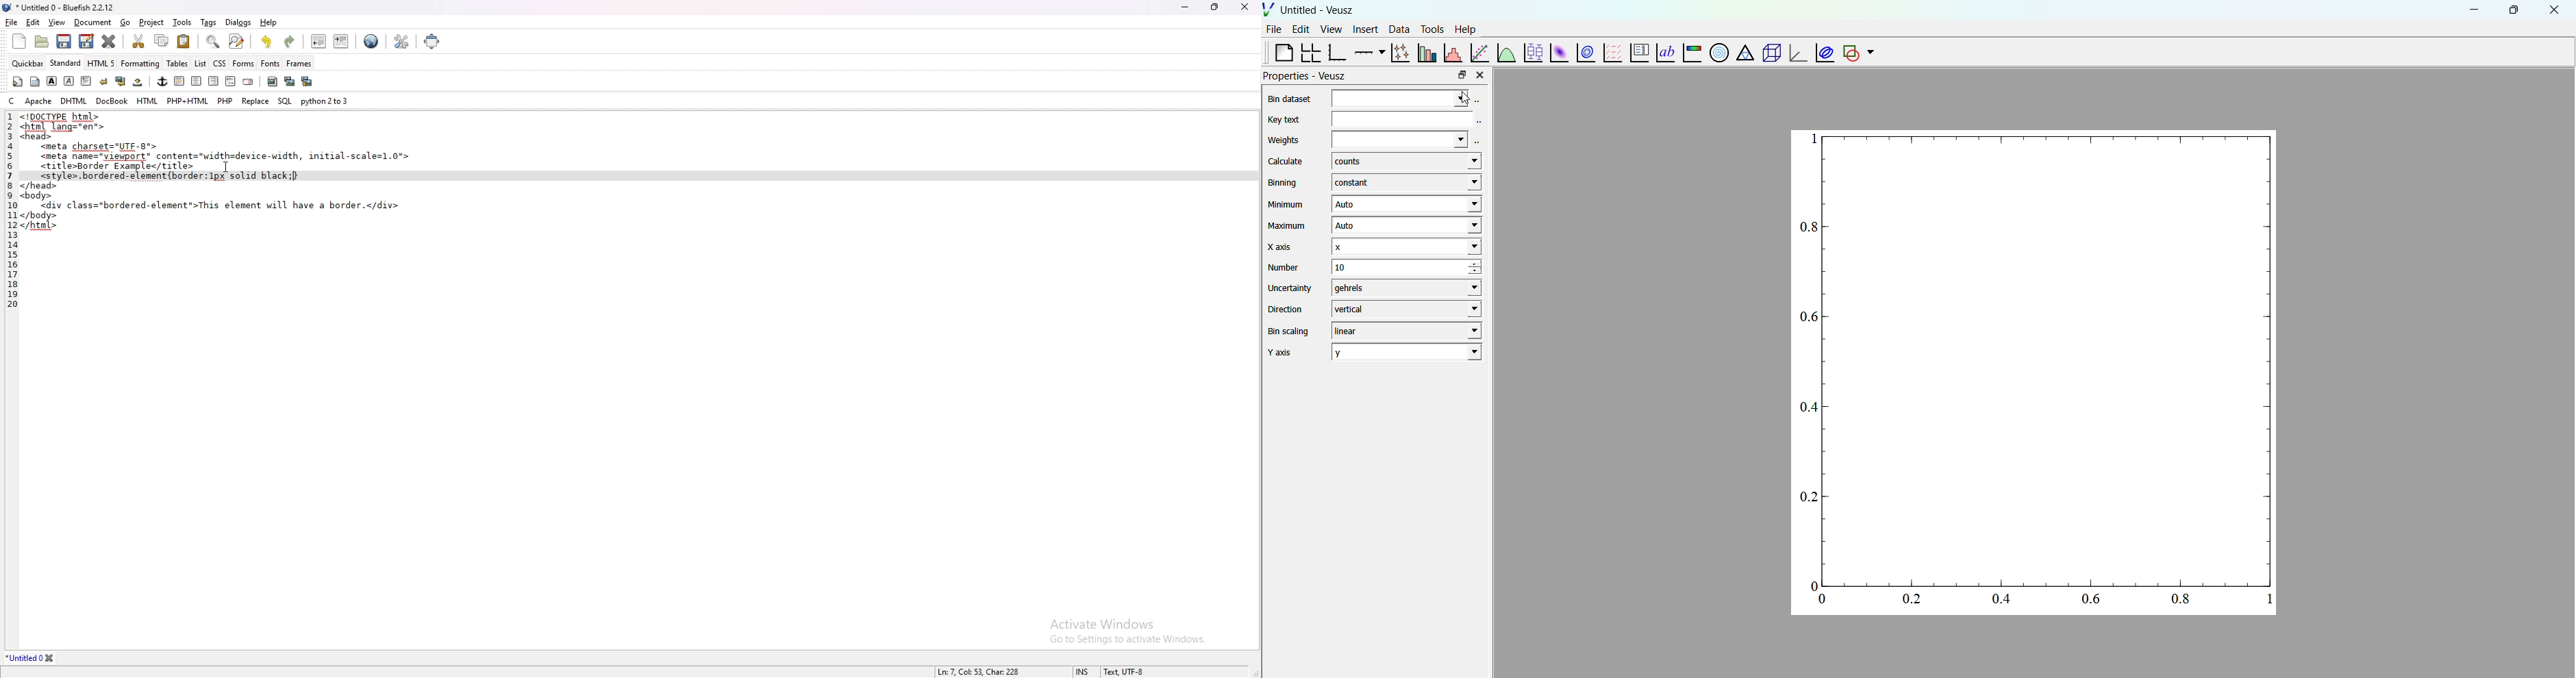 The height and width of the screenshot is (700, 2576). What do you see at coordinates (288, 42) in the screenshot?
I see `redo` at bounding box center [288, 42].